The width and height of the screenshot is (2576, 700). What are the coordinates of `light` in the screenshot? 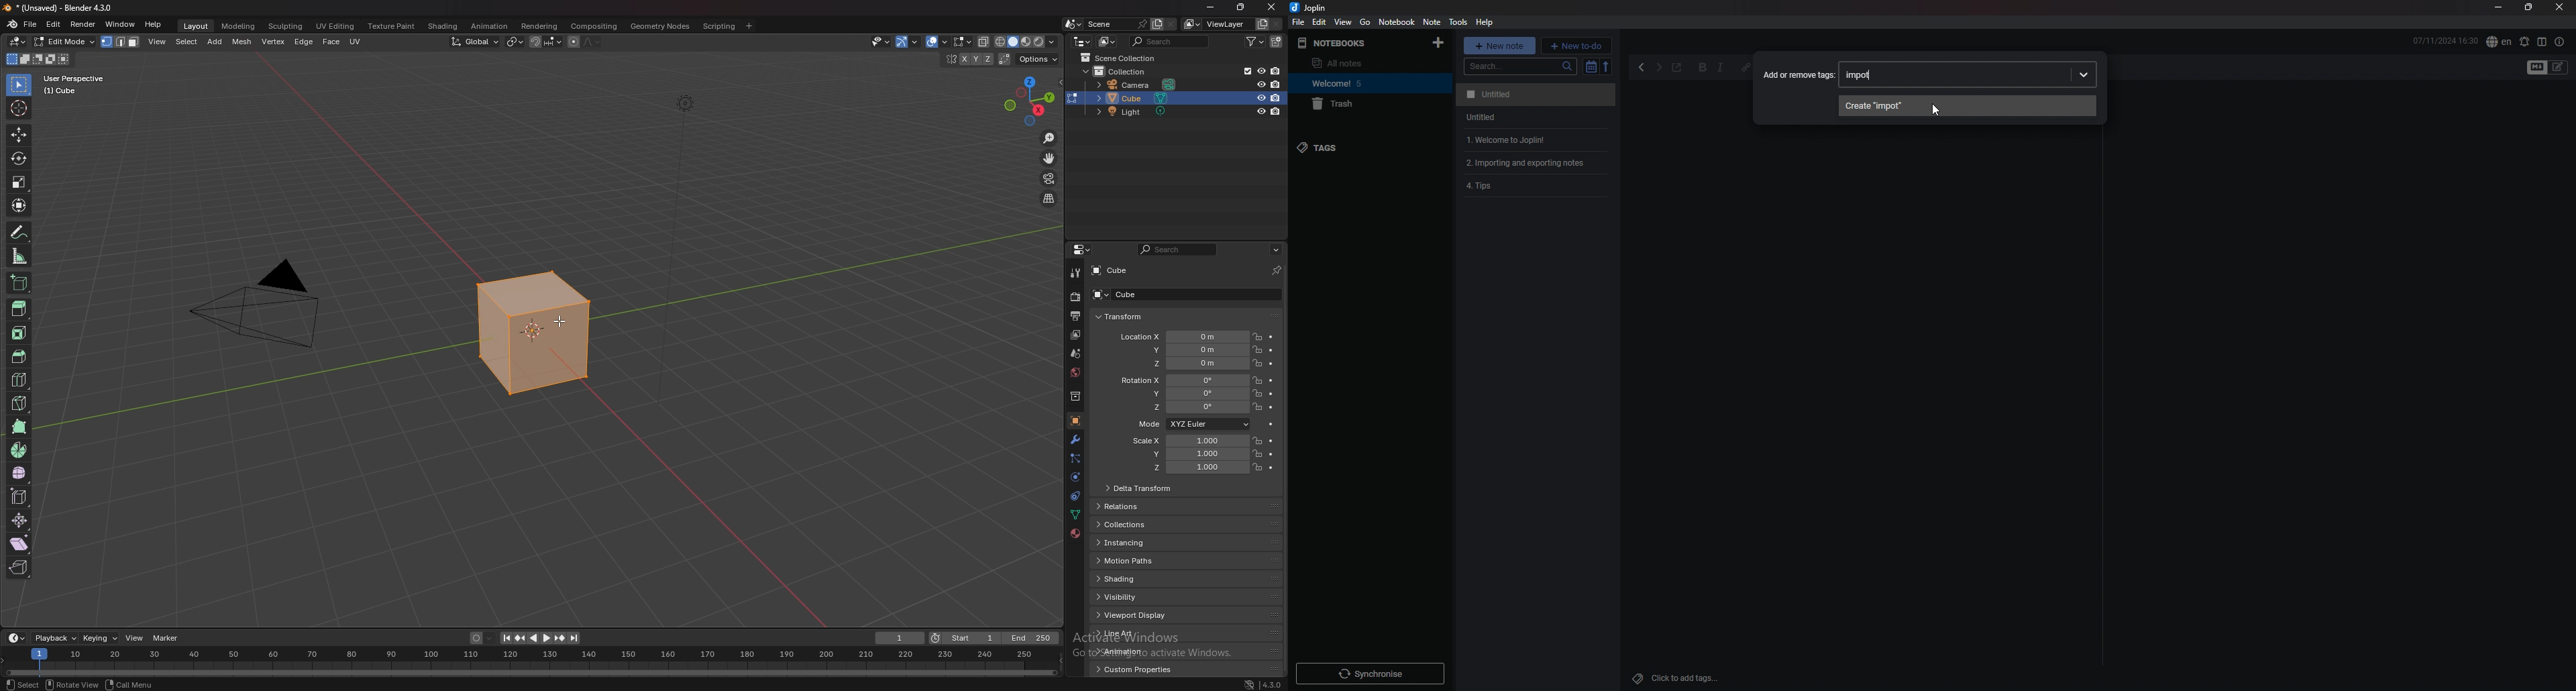 It's located at (1135, 111).